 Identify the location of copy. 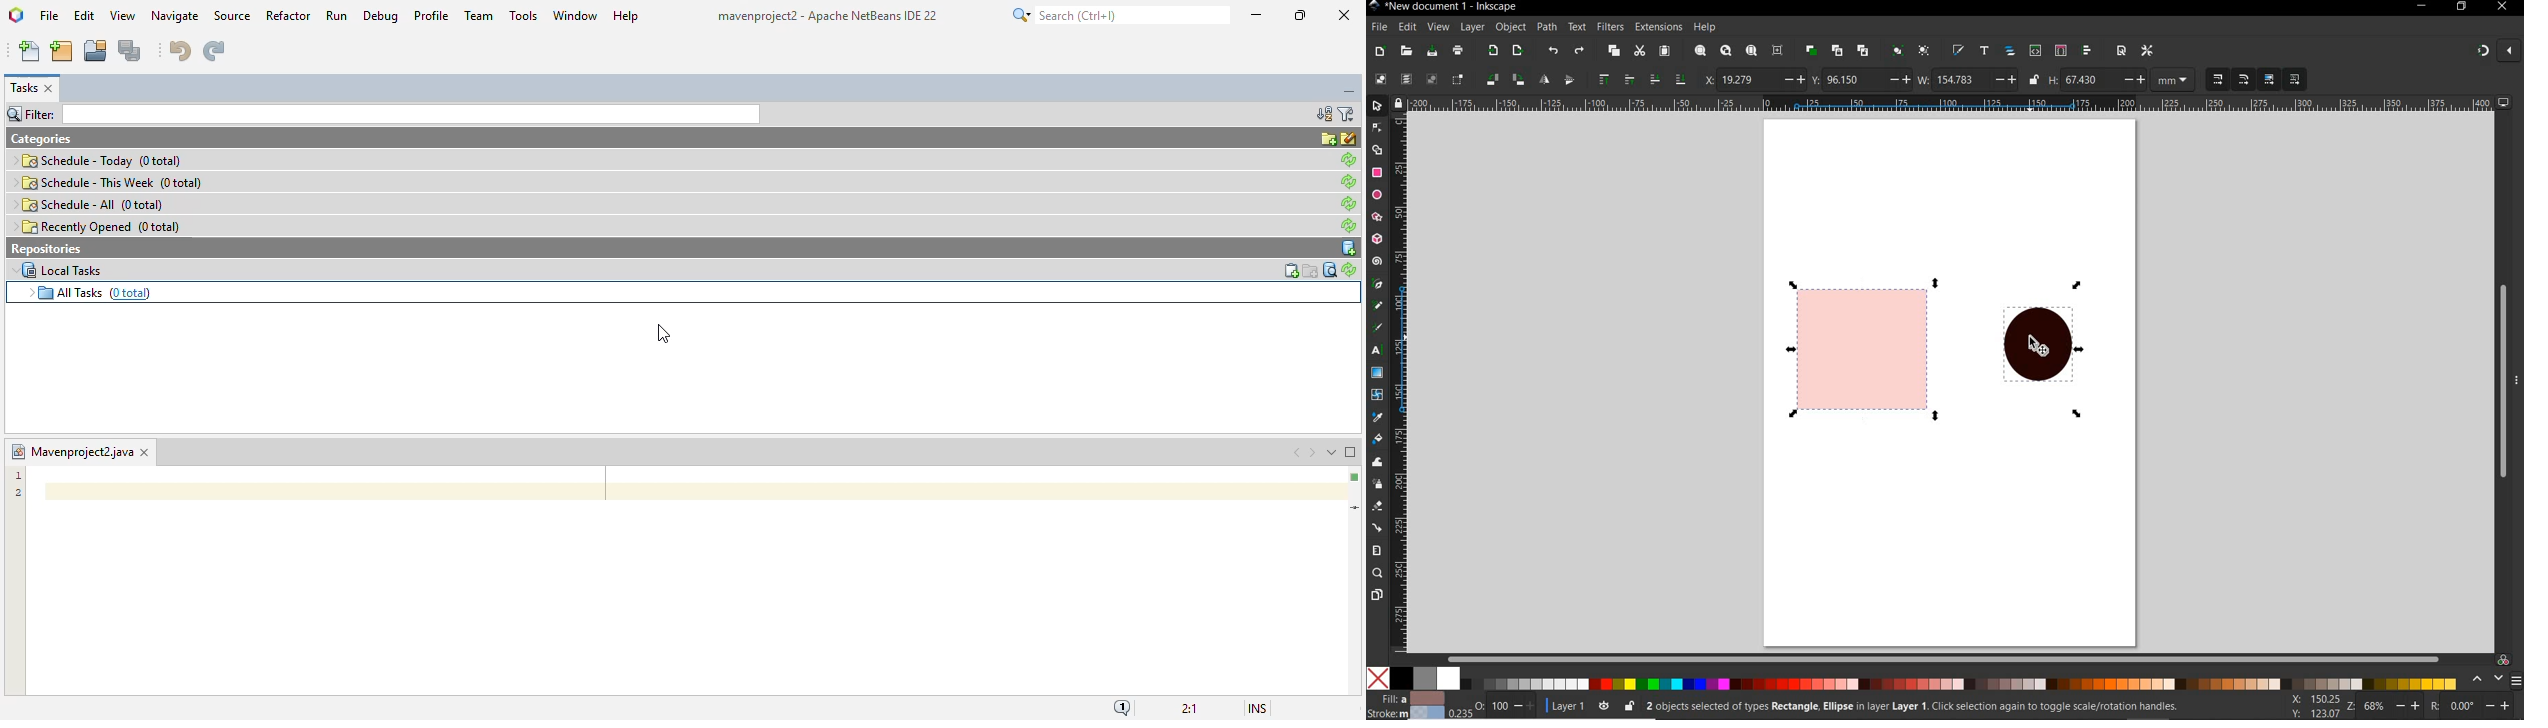
(1614, 51).